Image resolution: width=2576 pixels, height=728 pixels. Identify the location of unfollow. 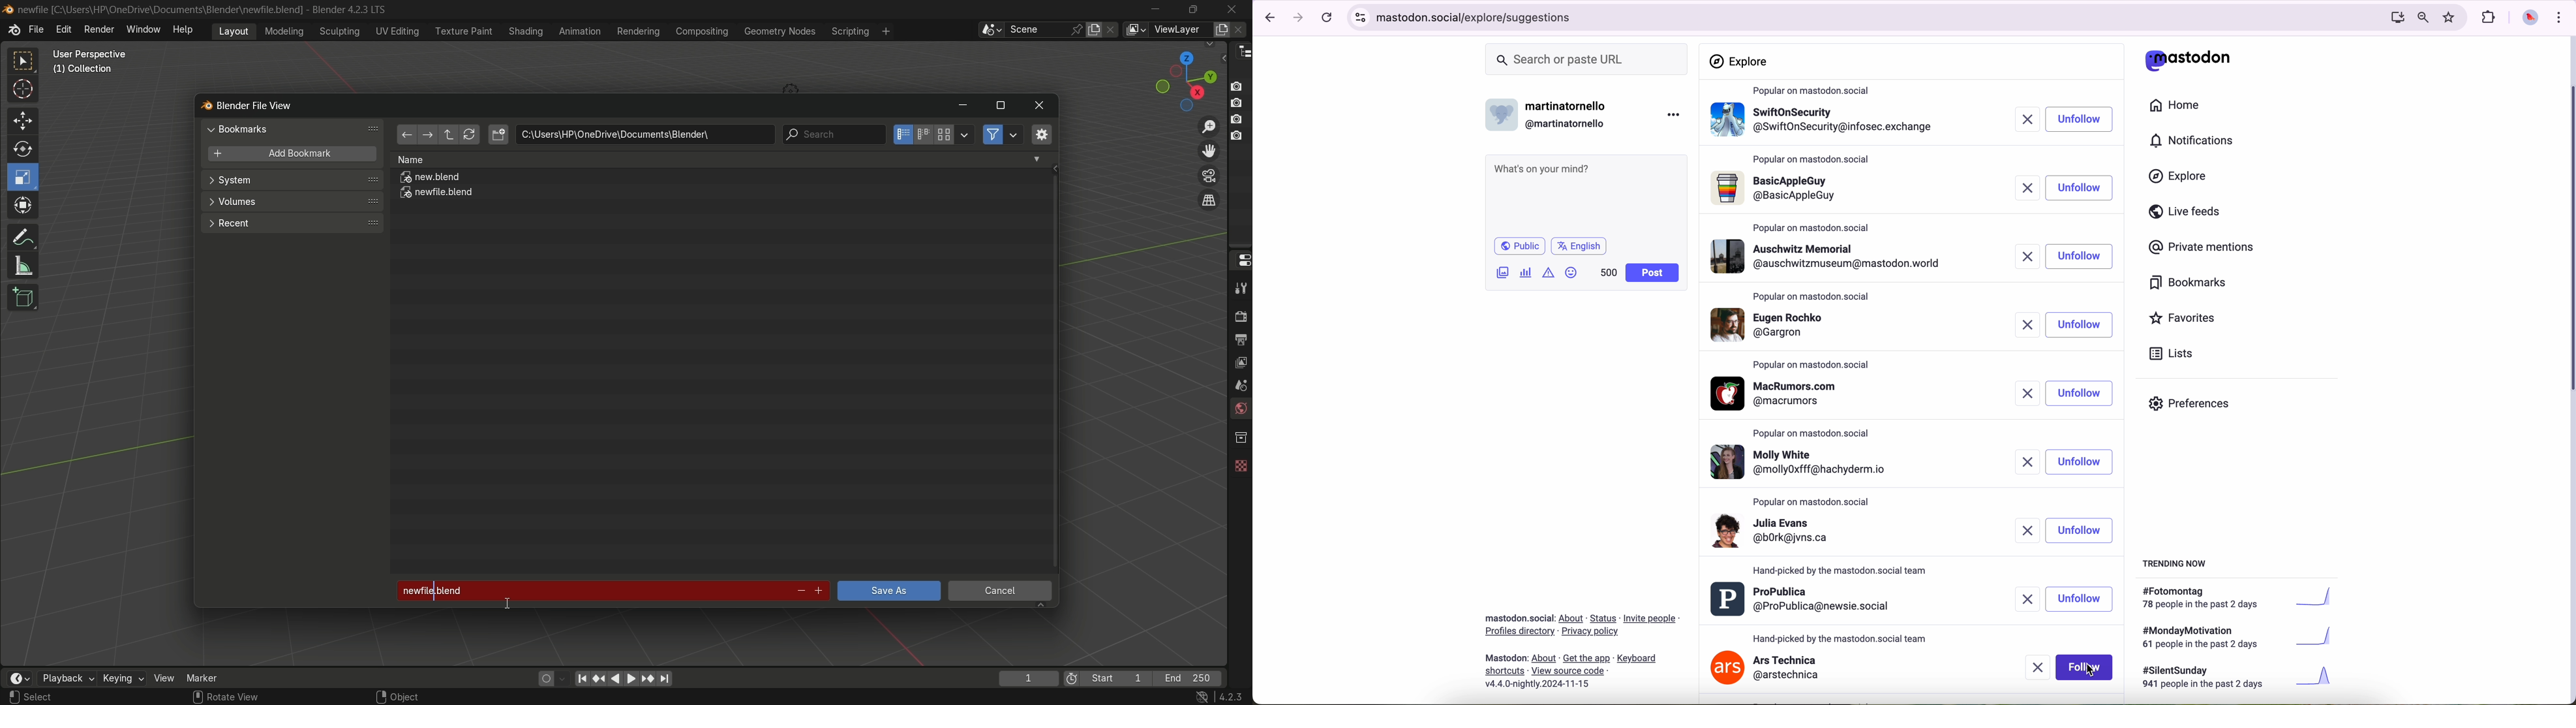
(2079, 258).